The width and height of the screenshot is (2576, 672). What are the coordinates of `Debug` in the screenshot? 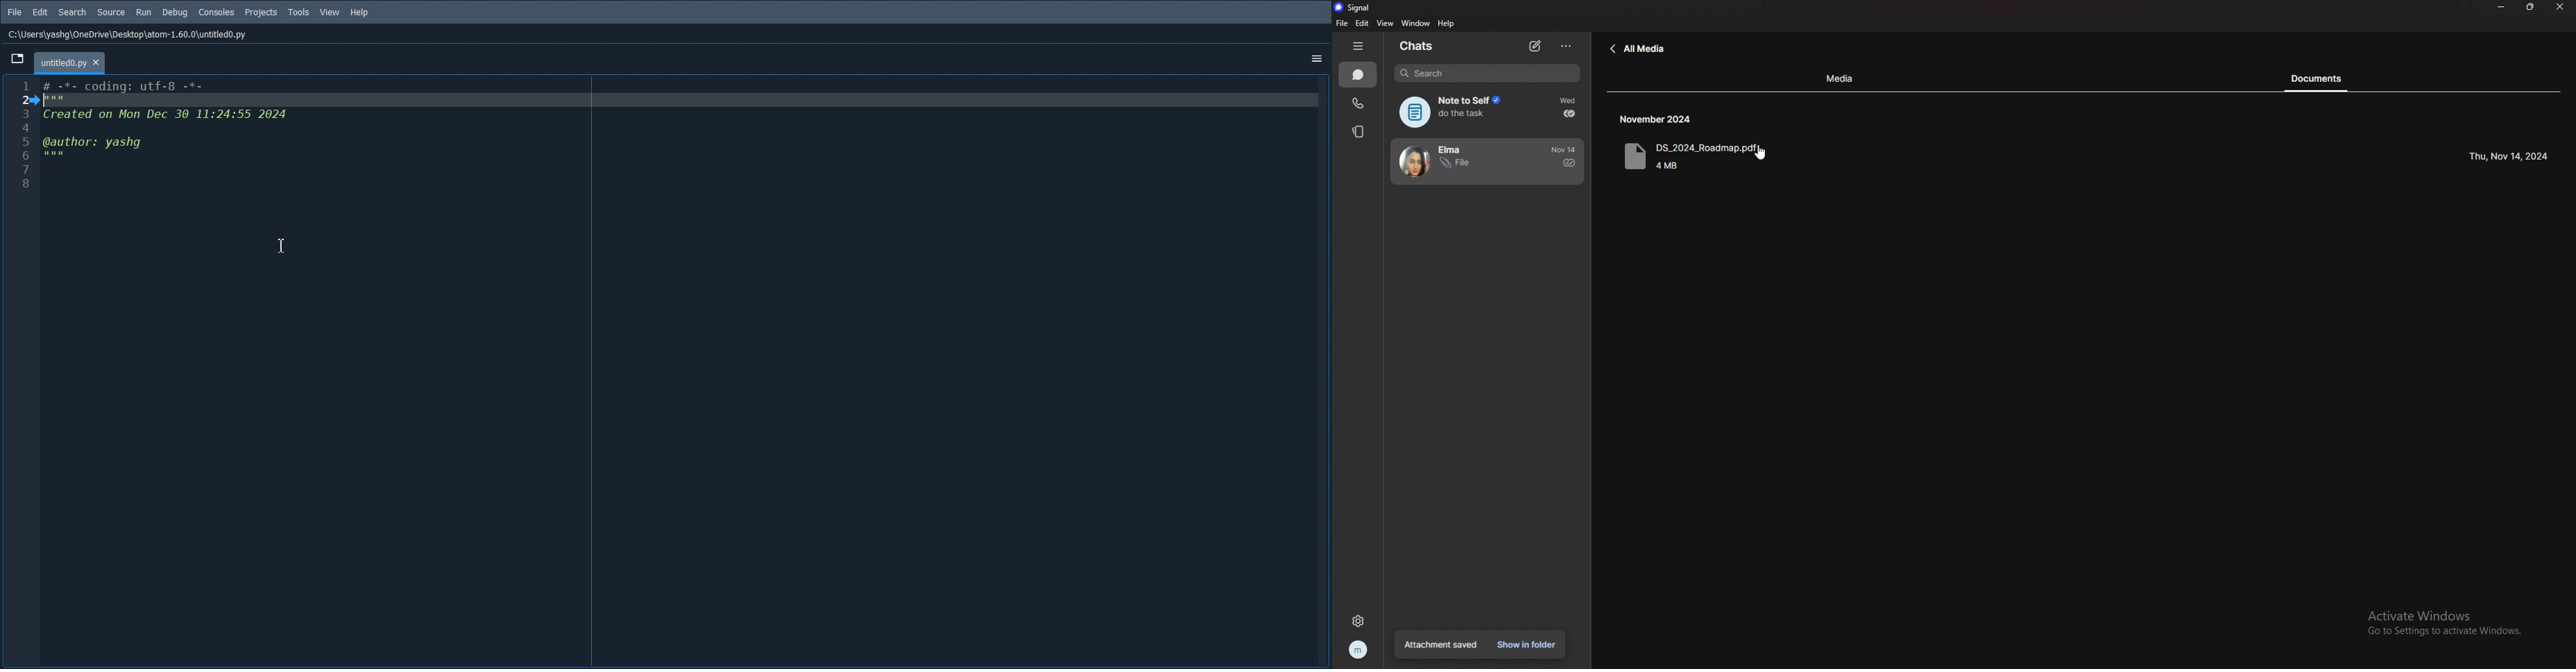 It's located at (174, 12).